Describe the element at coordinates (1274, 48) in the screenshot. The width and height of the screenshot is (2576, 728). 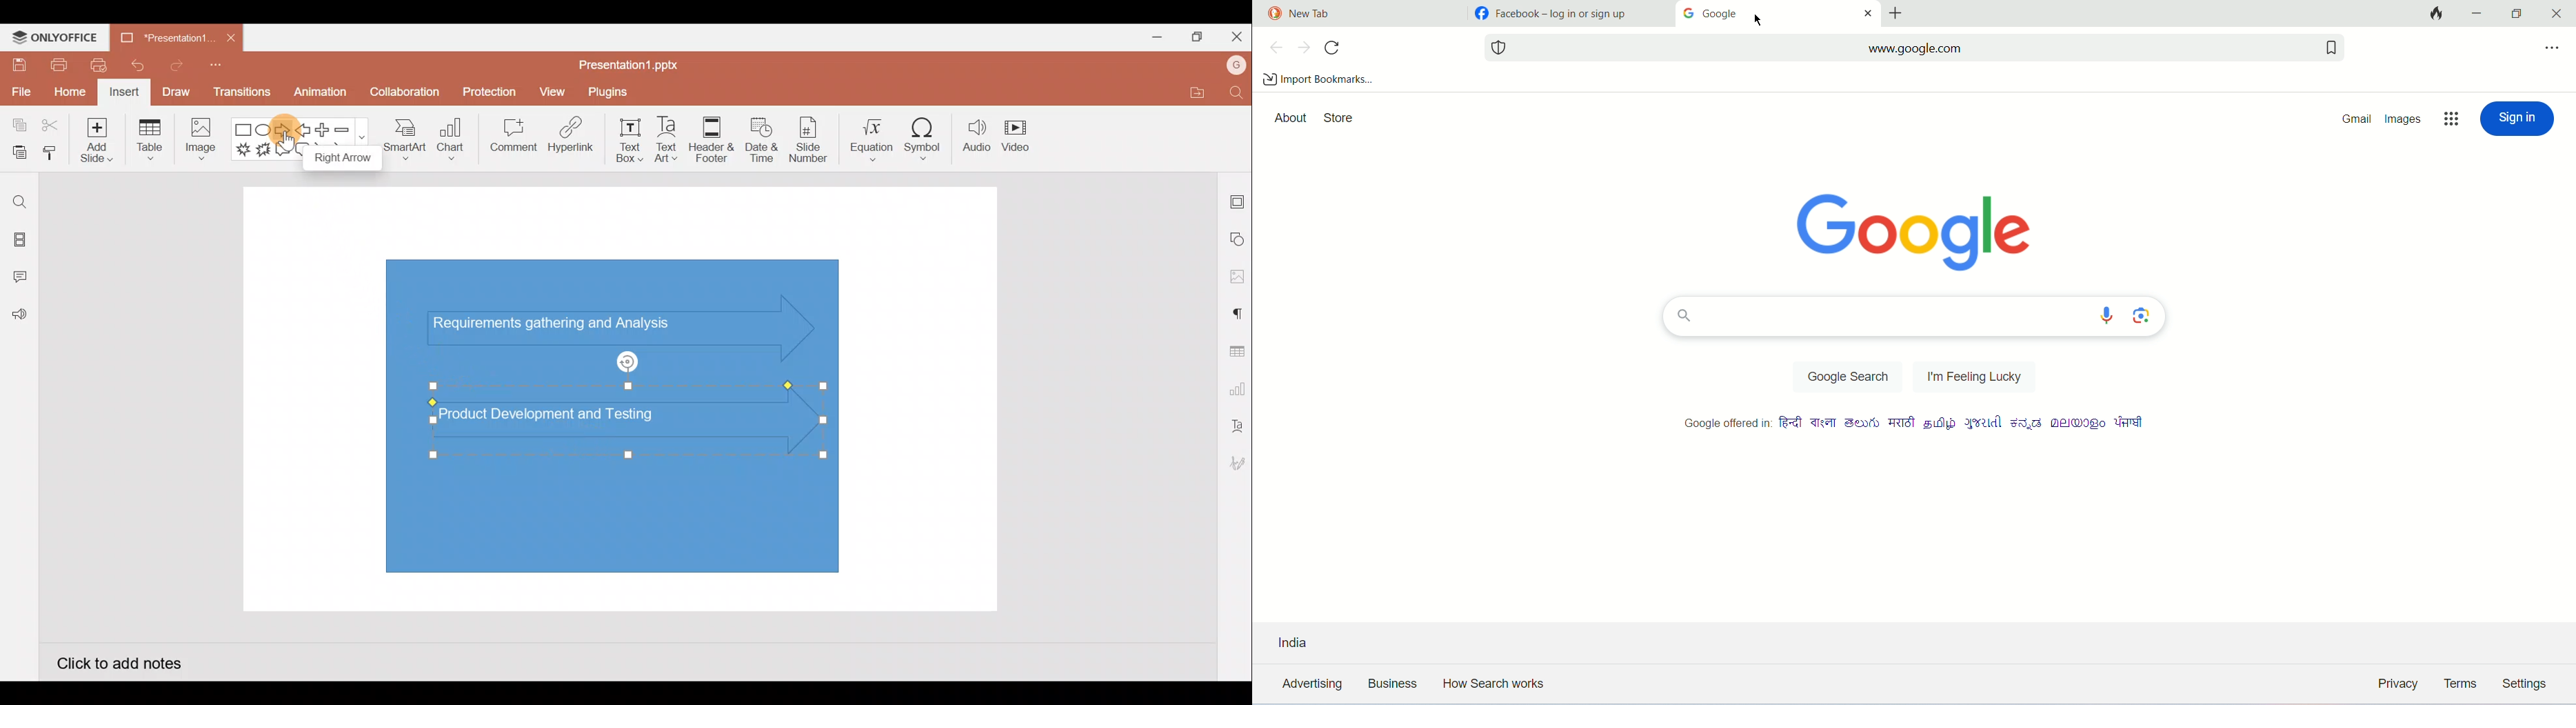
I see `previous` at that location.